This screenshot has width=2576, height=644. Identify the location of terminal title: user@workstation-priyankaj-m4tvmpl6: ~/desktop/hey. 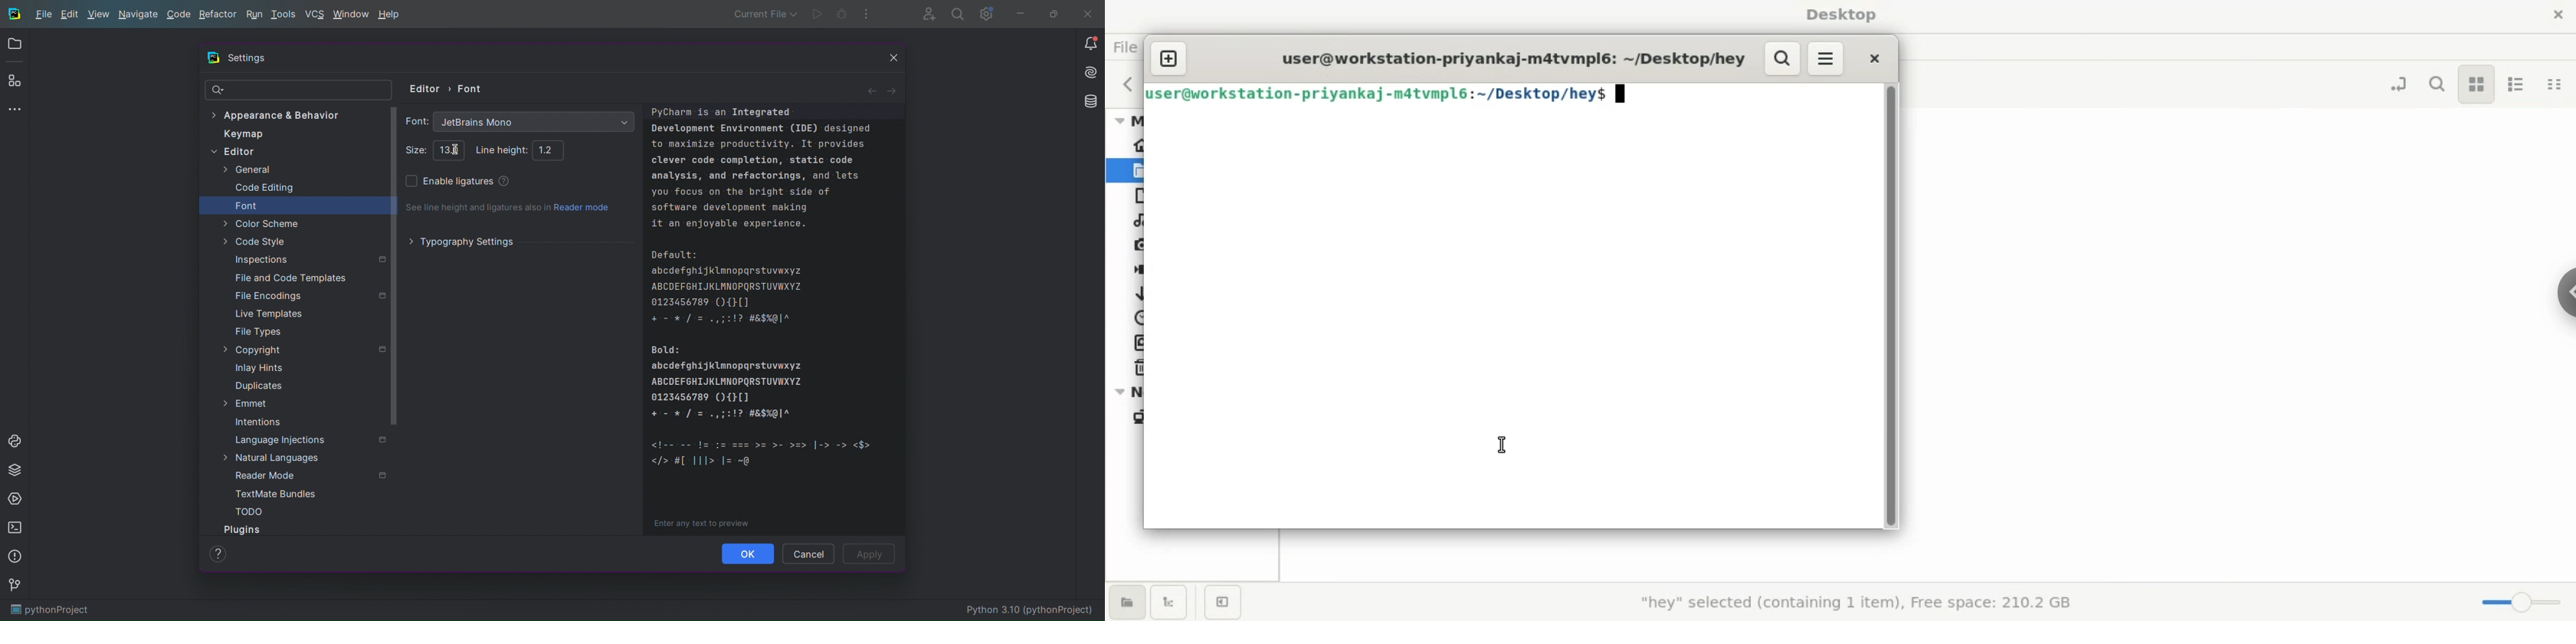
(1512, 57).